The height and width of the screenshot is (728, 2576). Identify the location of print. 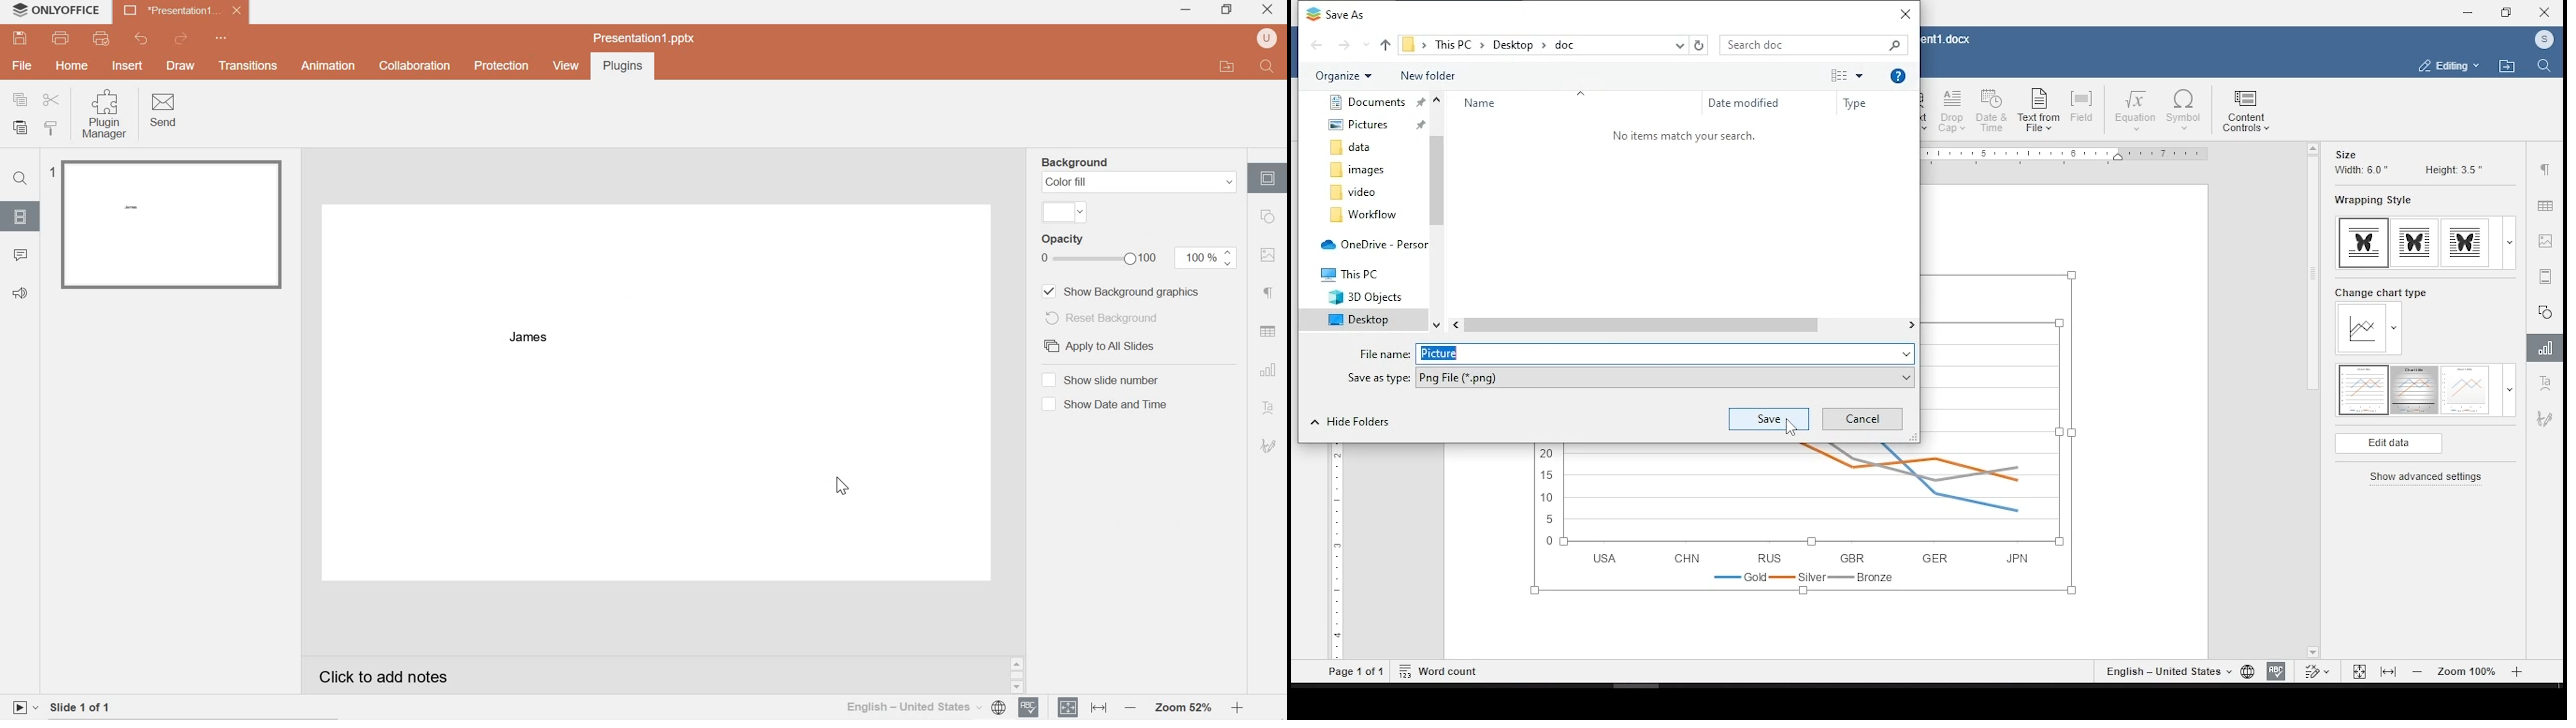
(62, 39).